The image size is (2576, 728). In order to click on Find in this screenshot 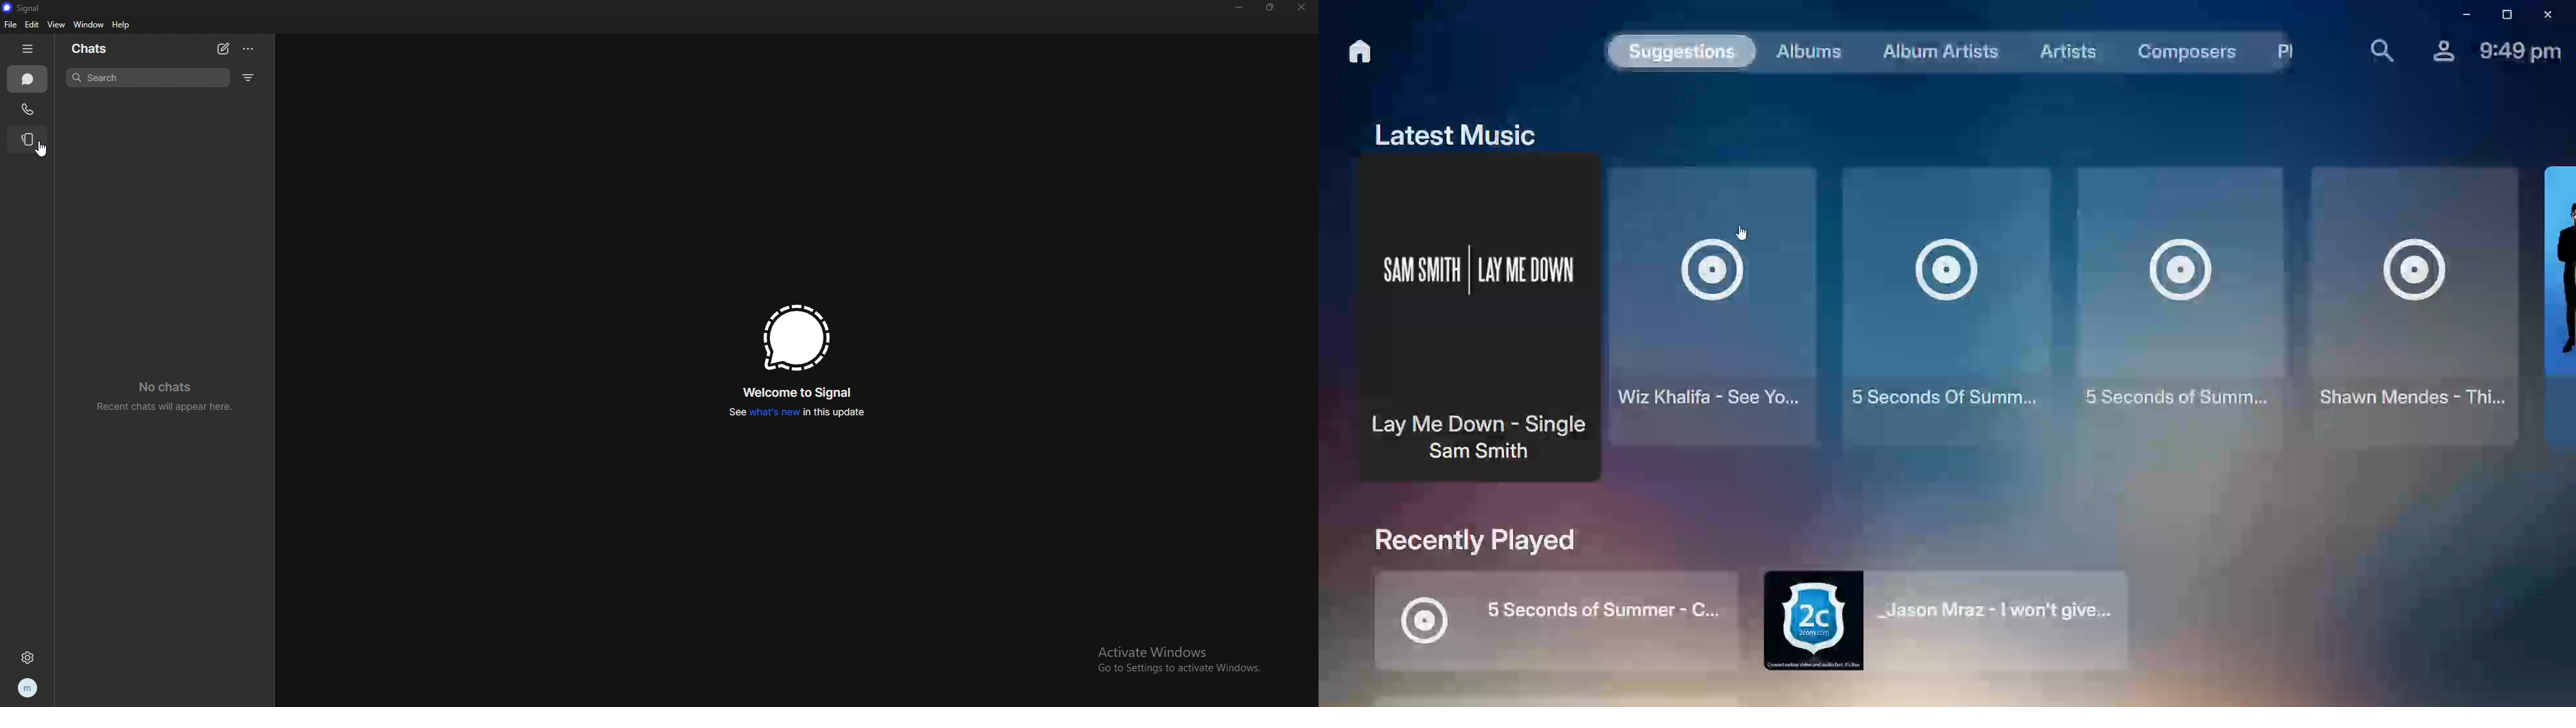, I will do `click(2374, 48)`.